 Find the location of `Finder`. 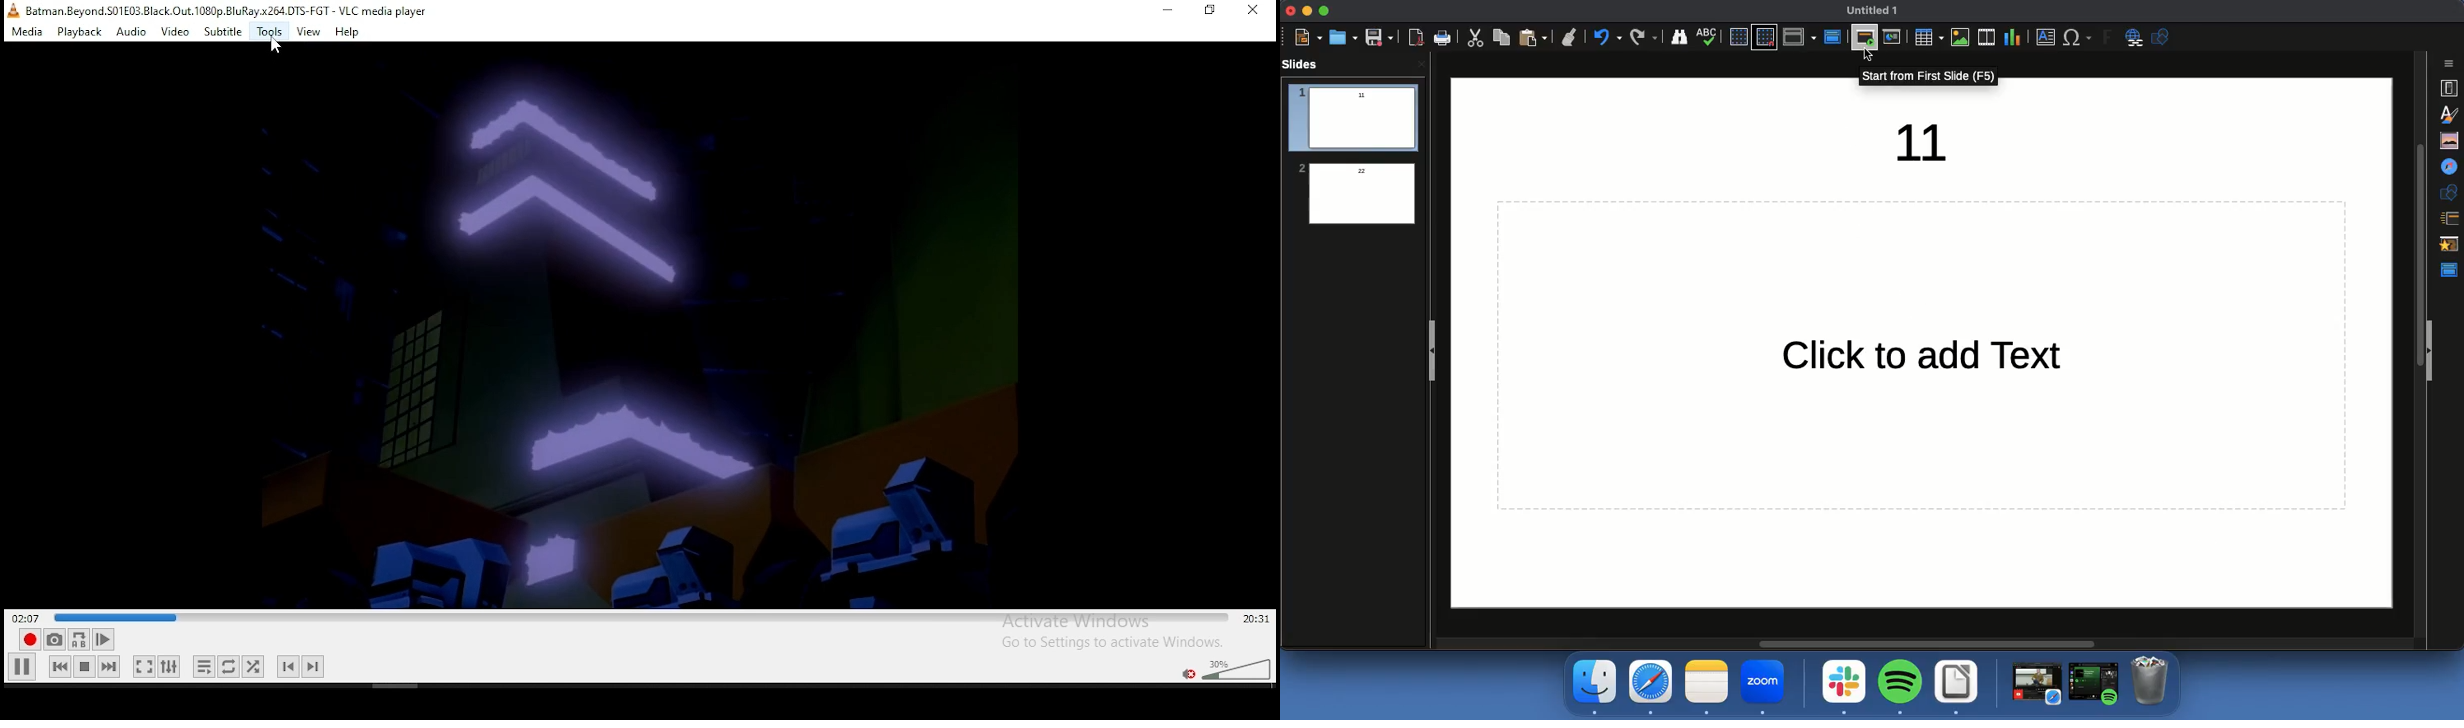

Finder is located at coordinates (1680, 37).